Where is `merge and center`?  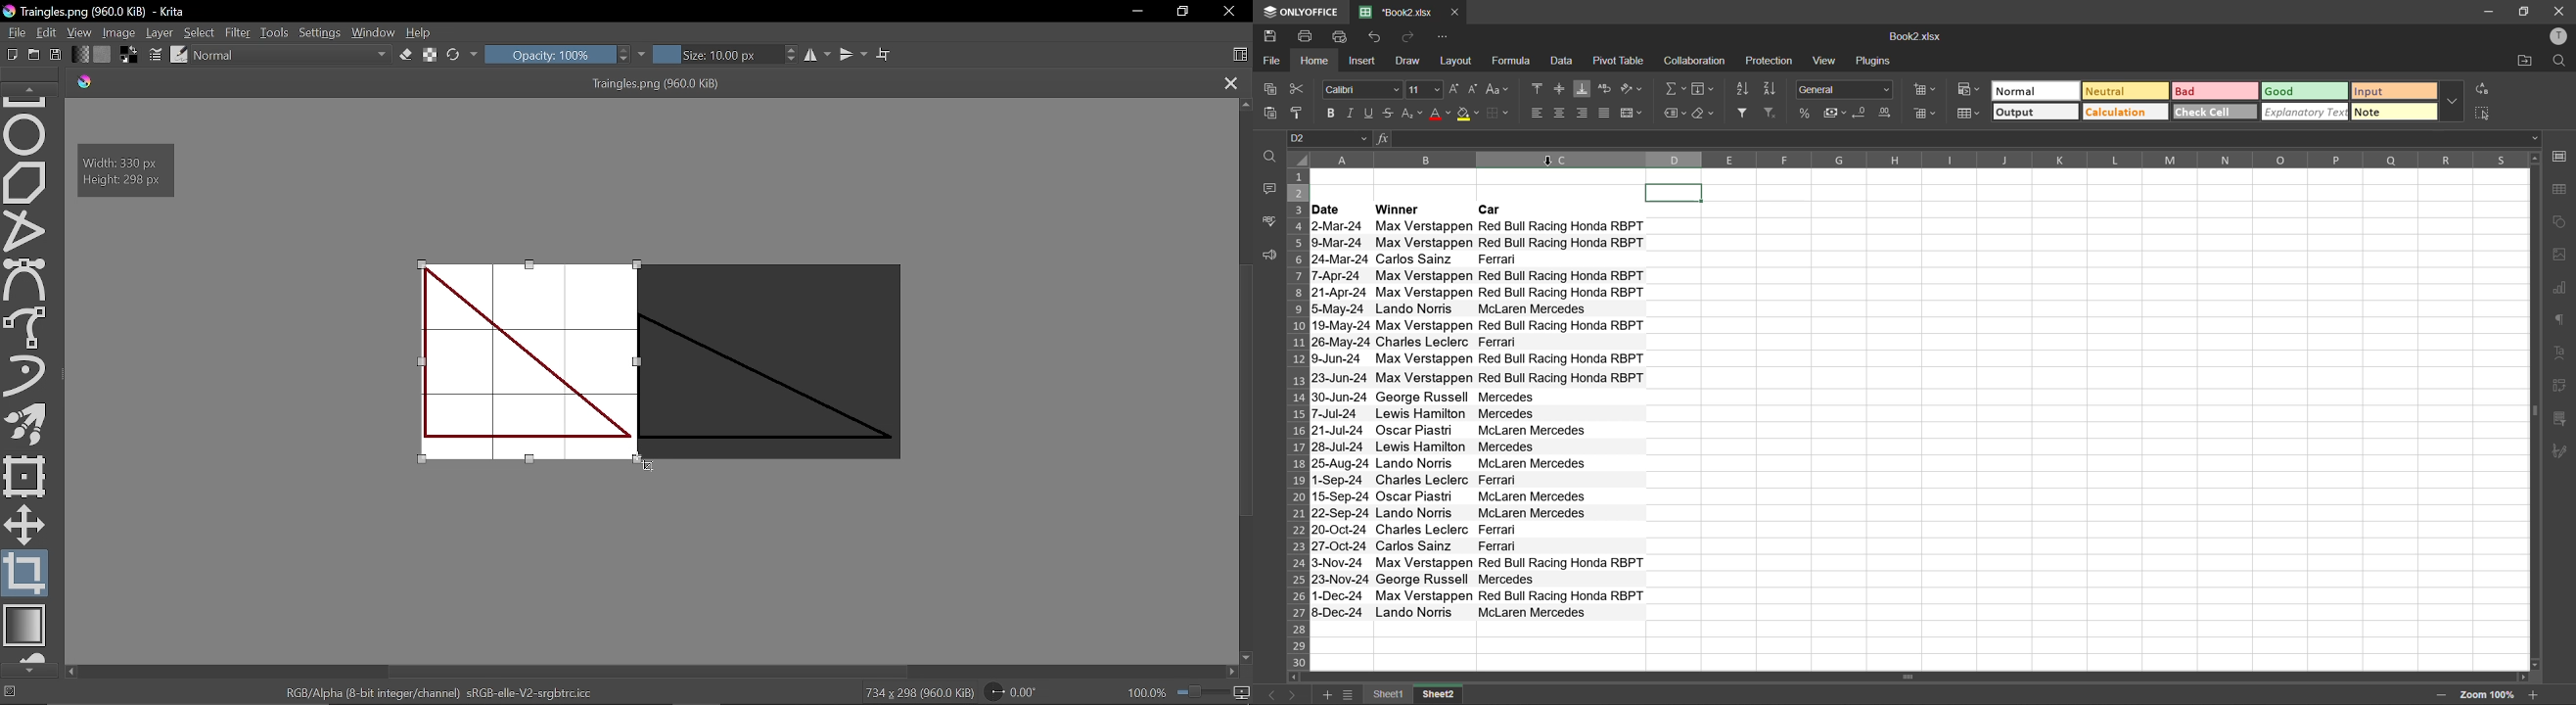 merge and center is located at coordinates (1635, 113).